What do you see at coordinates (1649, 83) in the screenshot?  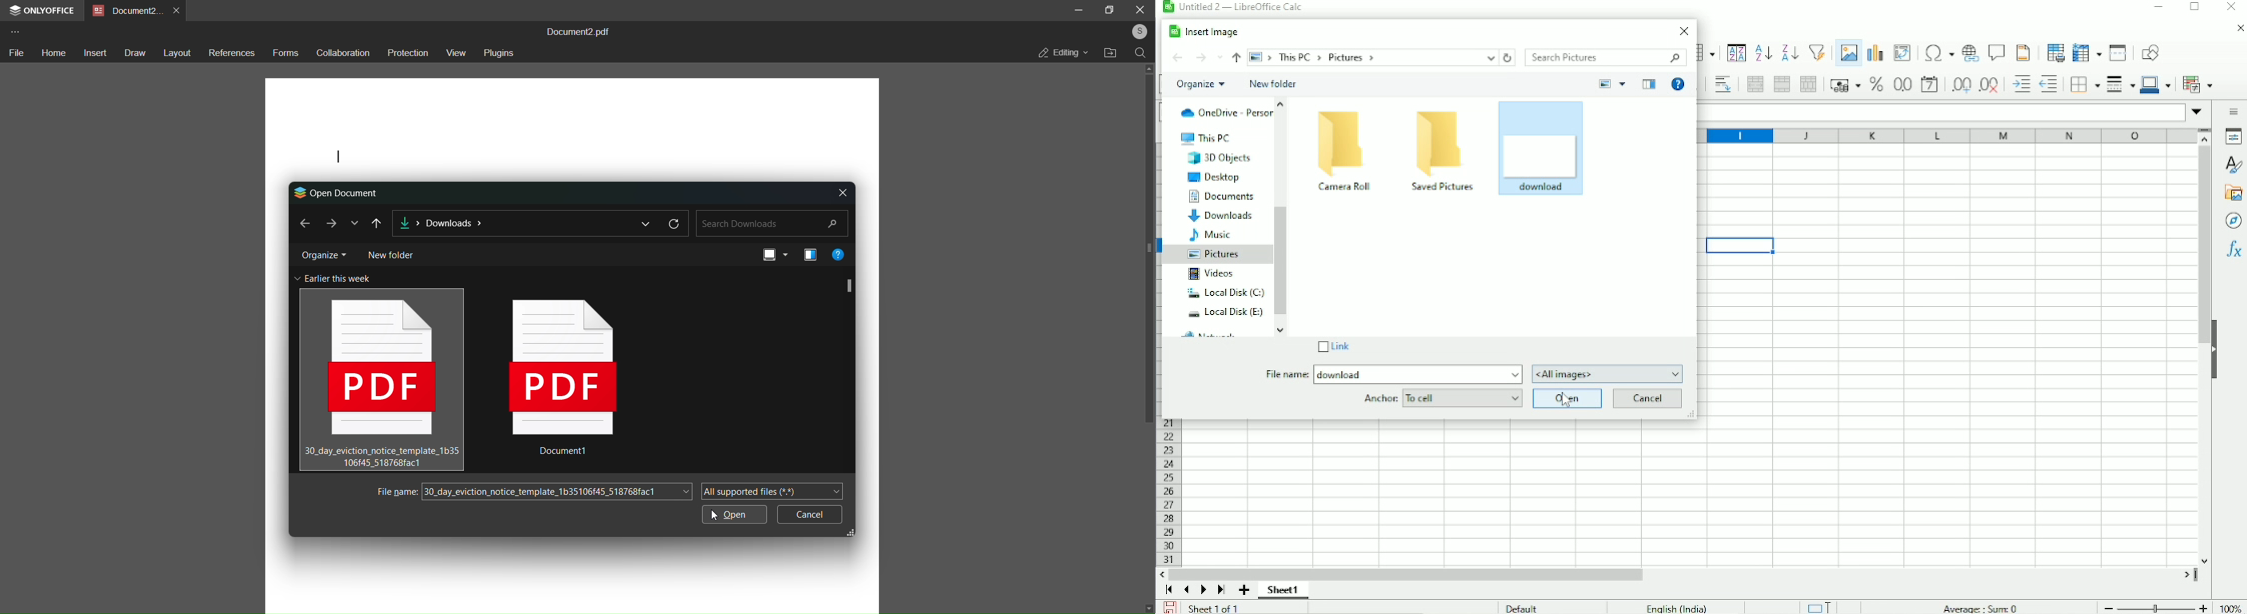 I see `Show the preview pane` at bounding box center [1649, 83].